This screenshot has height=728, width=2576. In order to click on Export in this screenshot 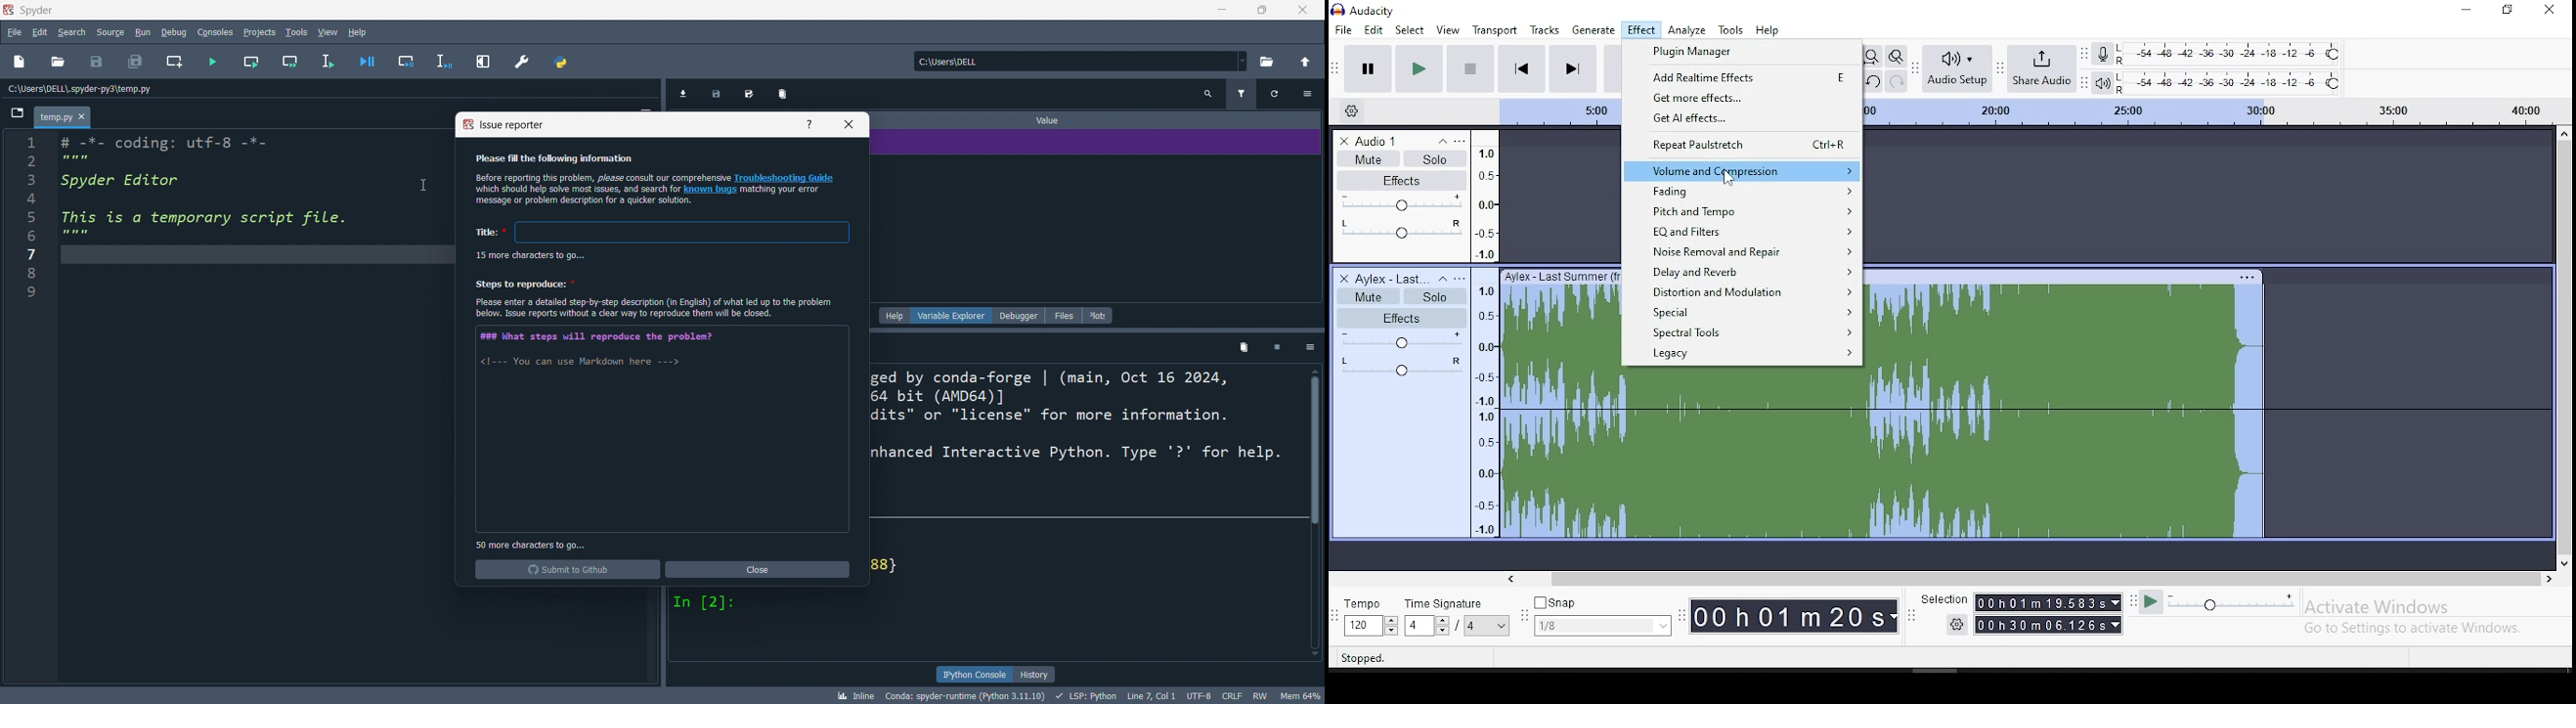, I will do `click(716, 95)`.